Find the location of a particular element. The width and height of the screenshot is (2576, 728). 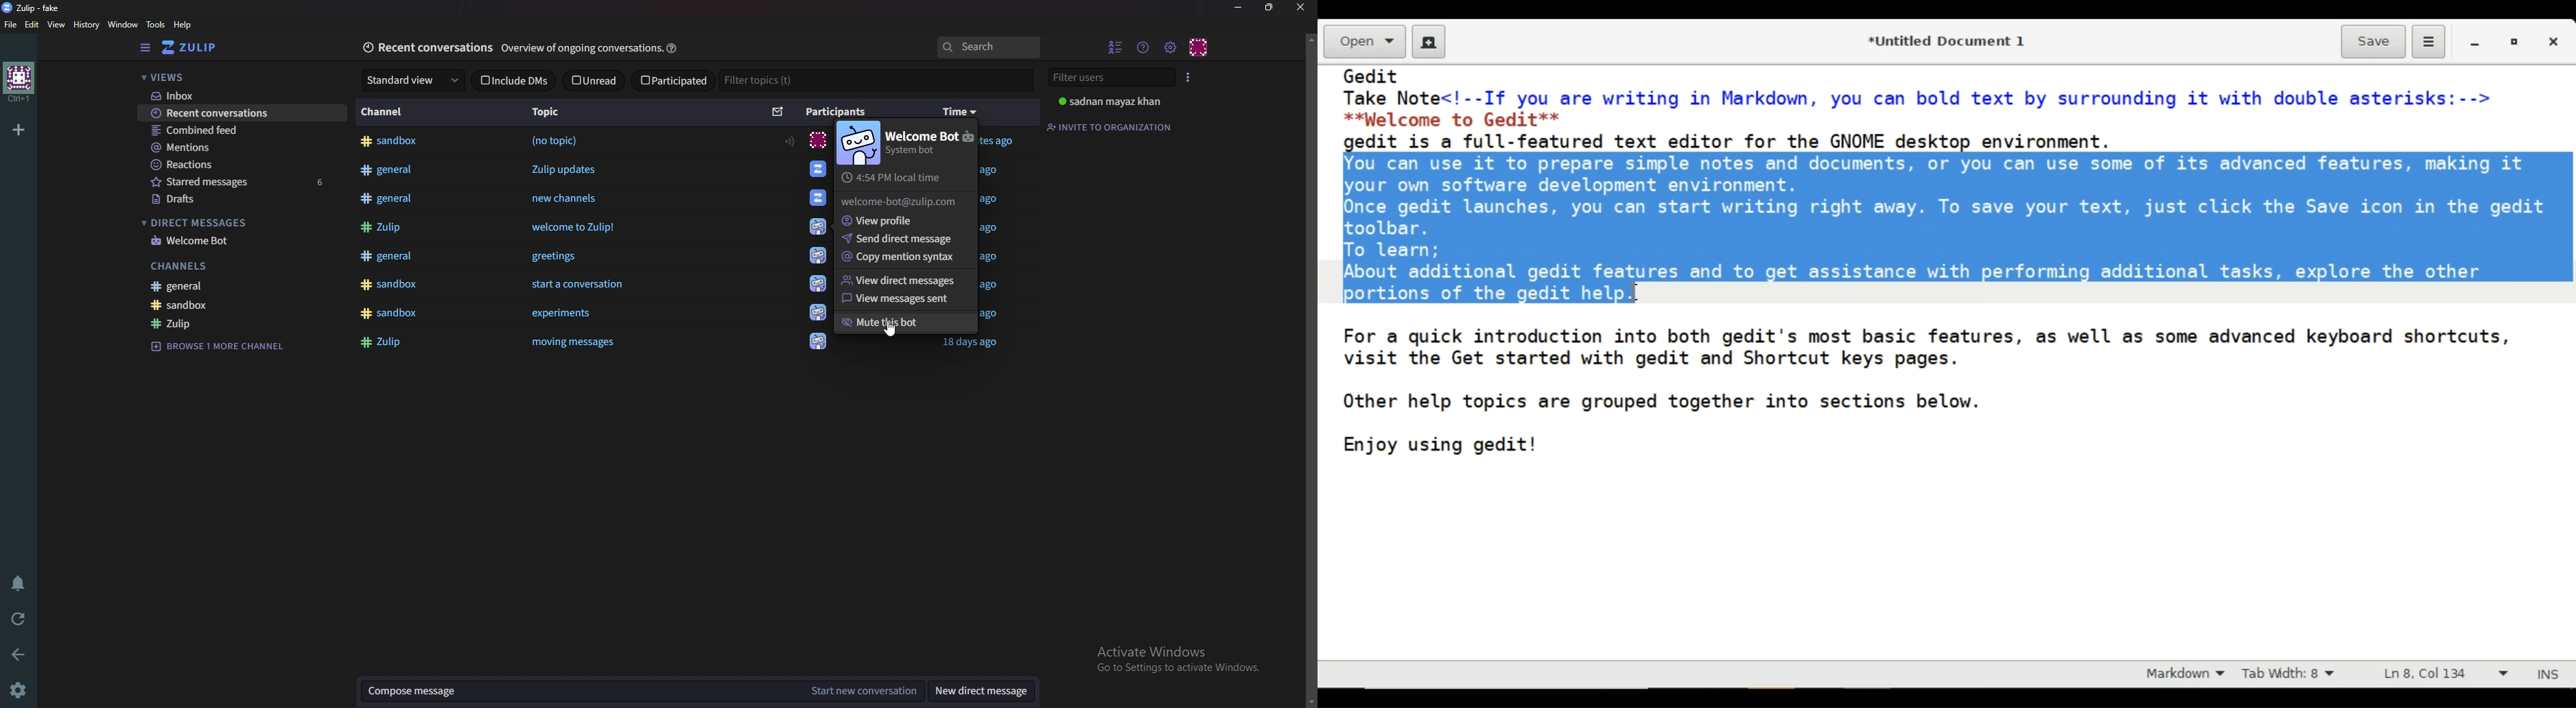

Tools is located at coordinates (156, 25).